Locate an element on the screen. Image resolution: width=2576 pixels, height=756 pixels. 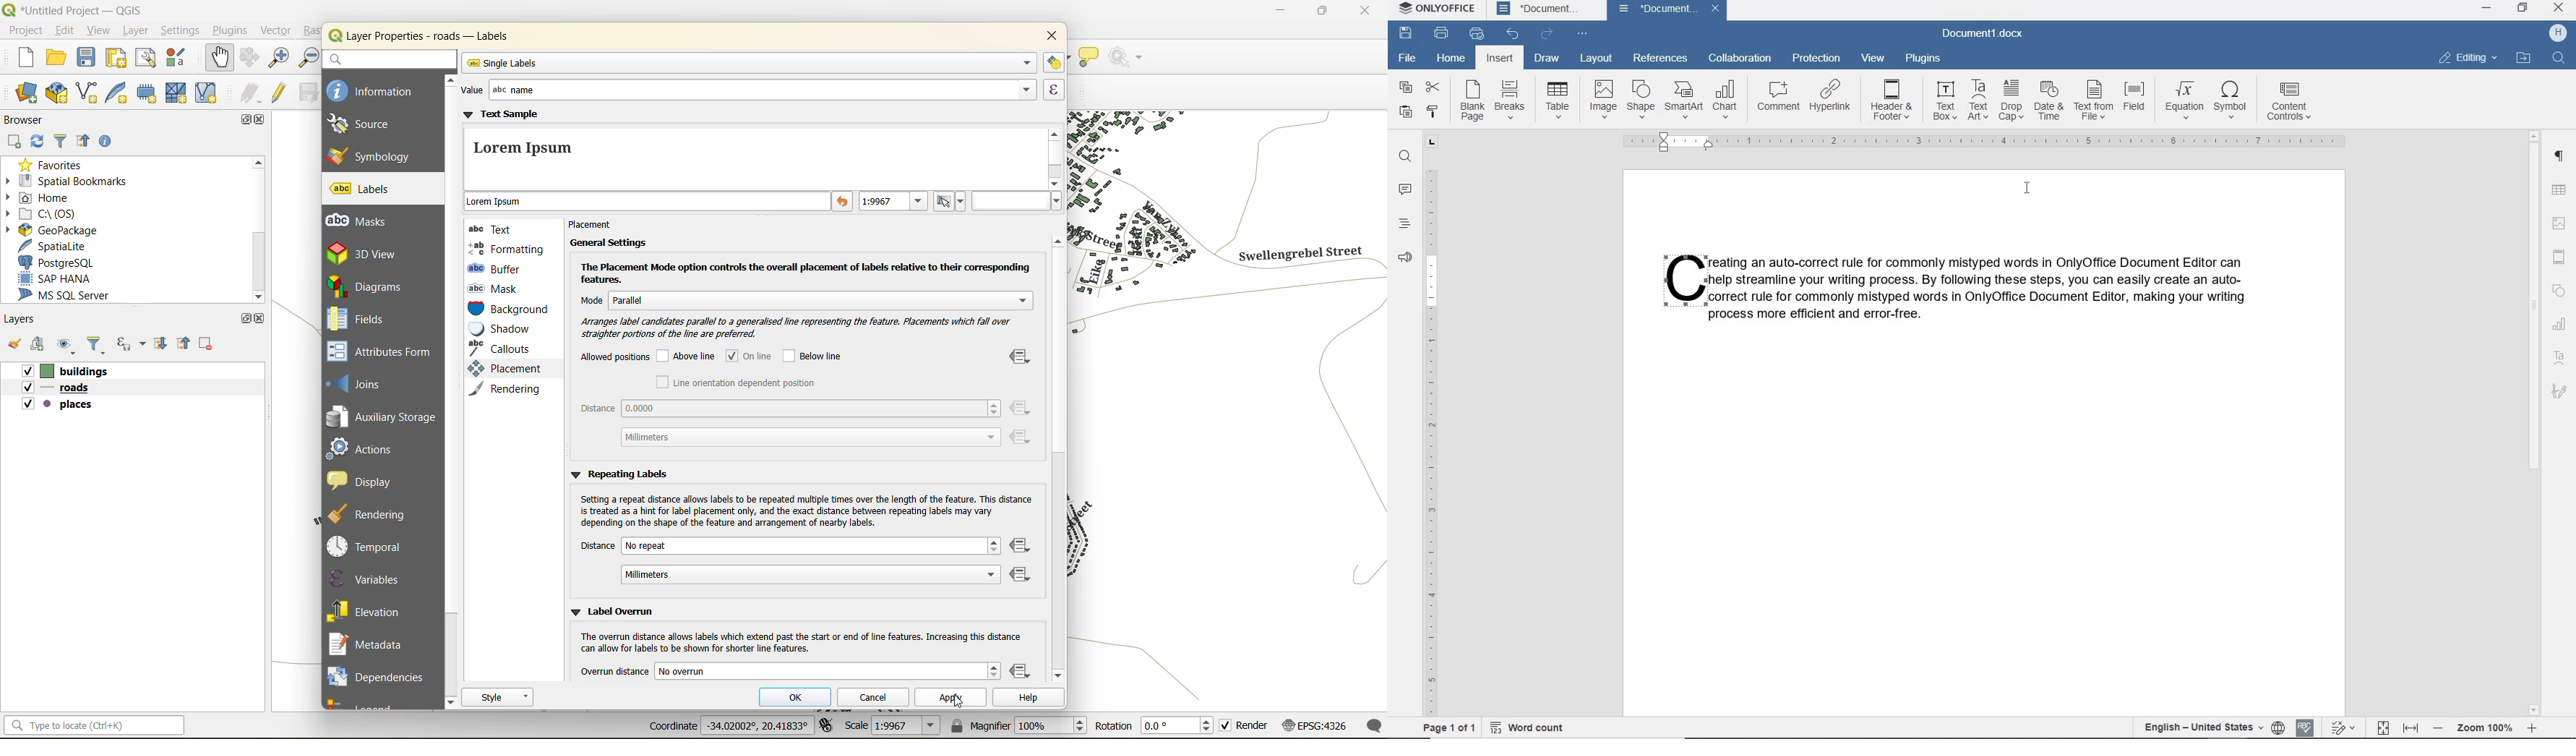
allowed positions is located at coordinates (614, 359).